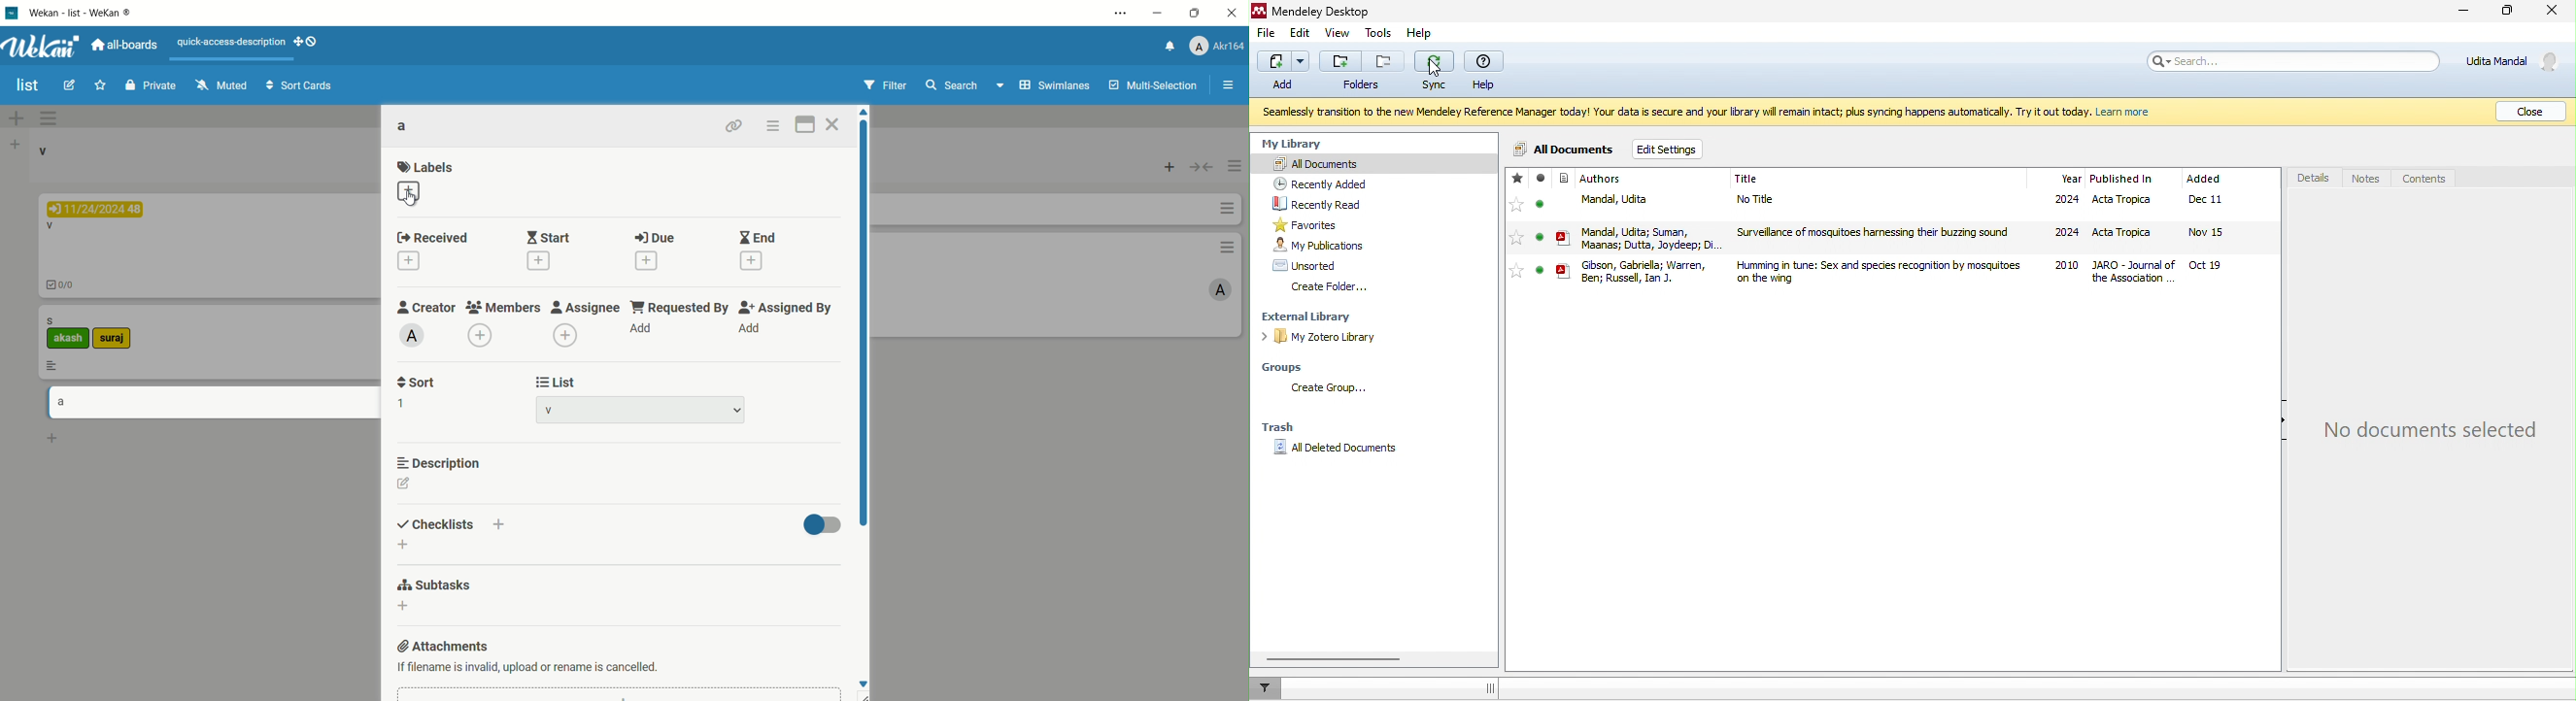 This screenshot has height=728, width=2576. I want to click on horizontal scroll bar, so click(1336, 659).